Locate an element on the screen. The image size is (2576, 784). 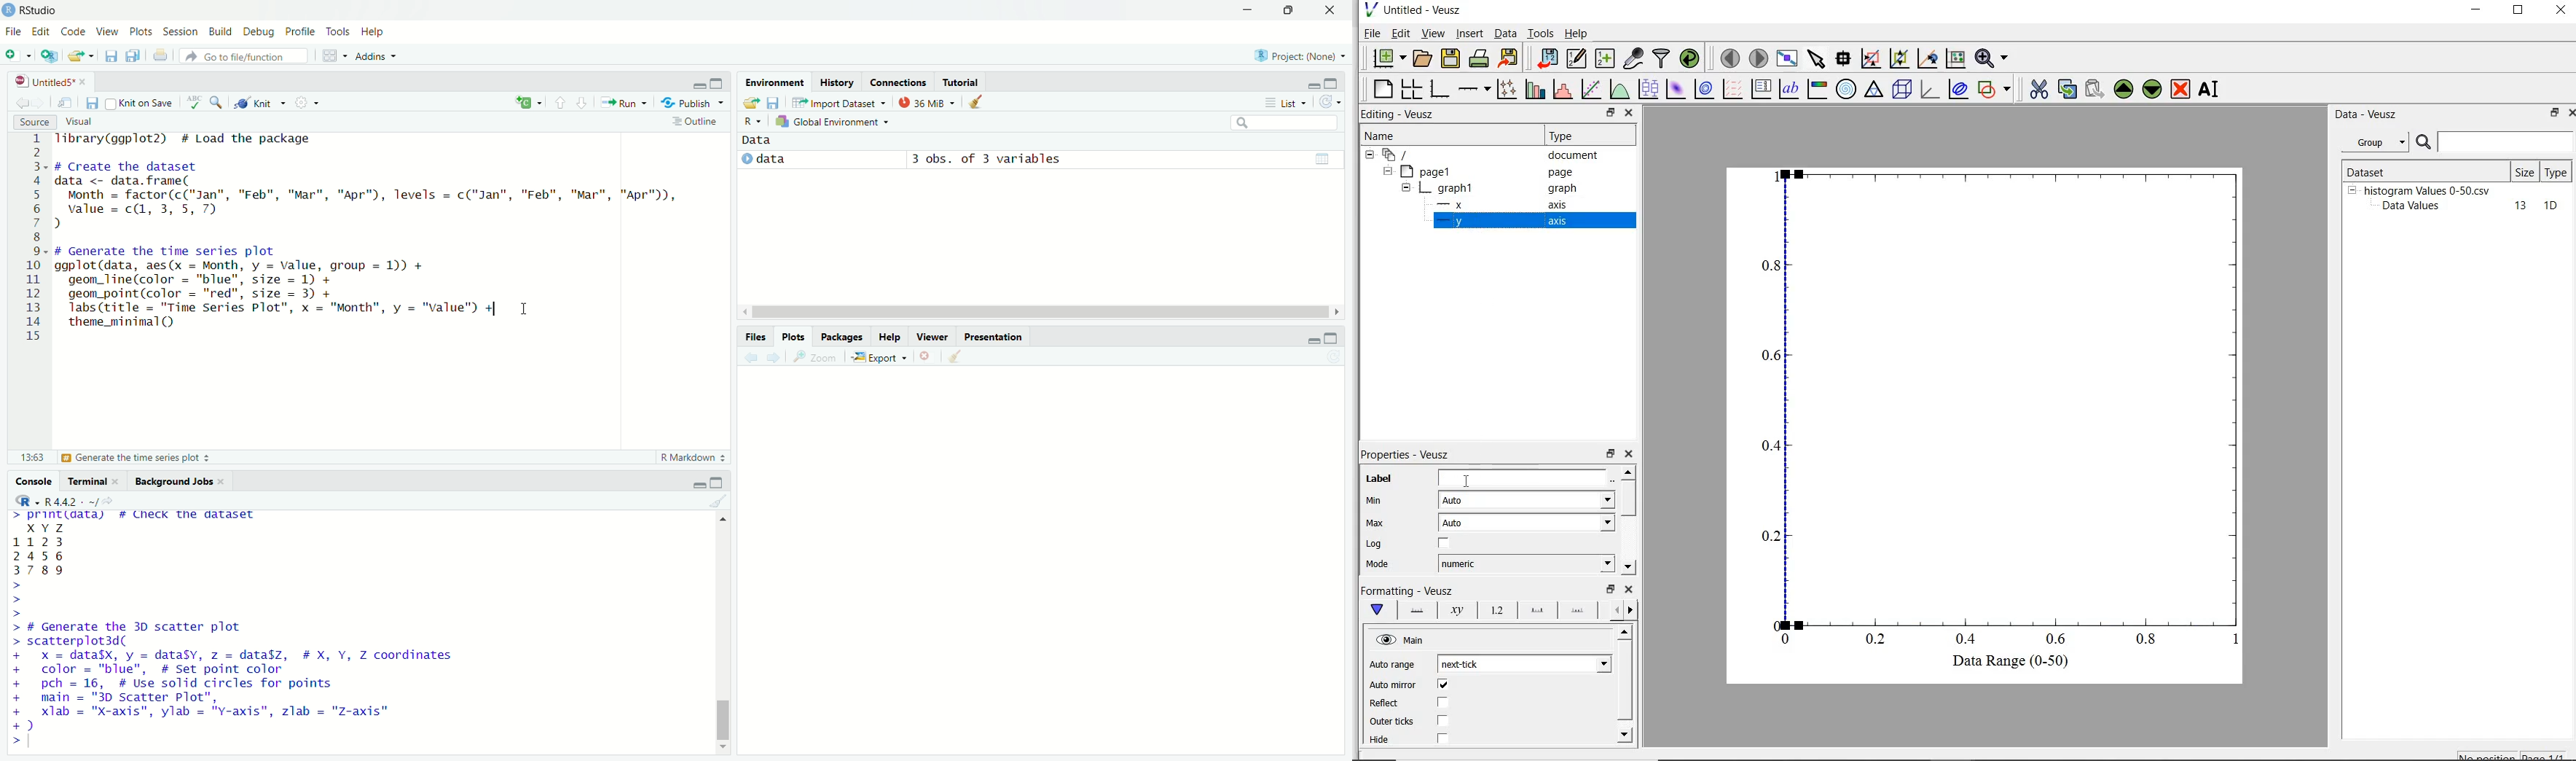
maximize is located at coordinates (720, 80).